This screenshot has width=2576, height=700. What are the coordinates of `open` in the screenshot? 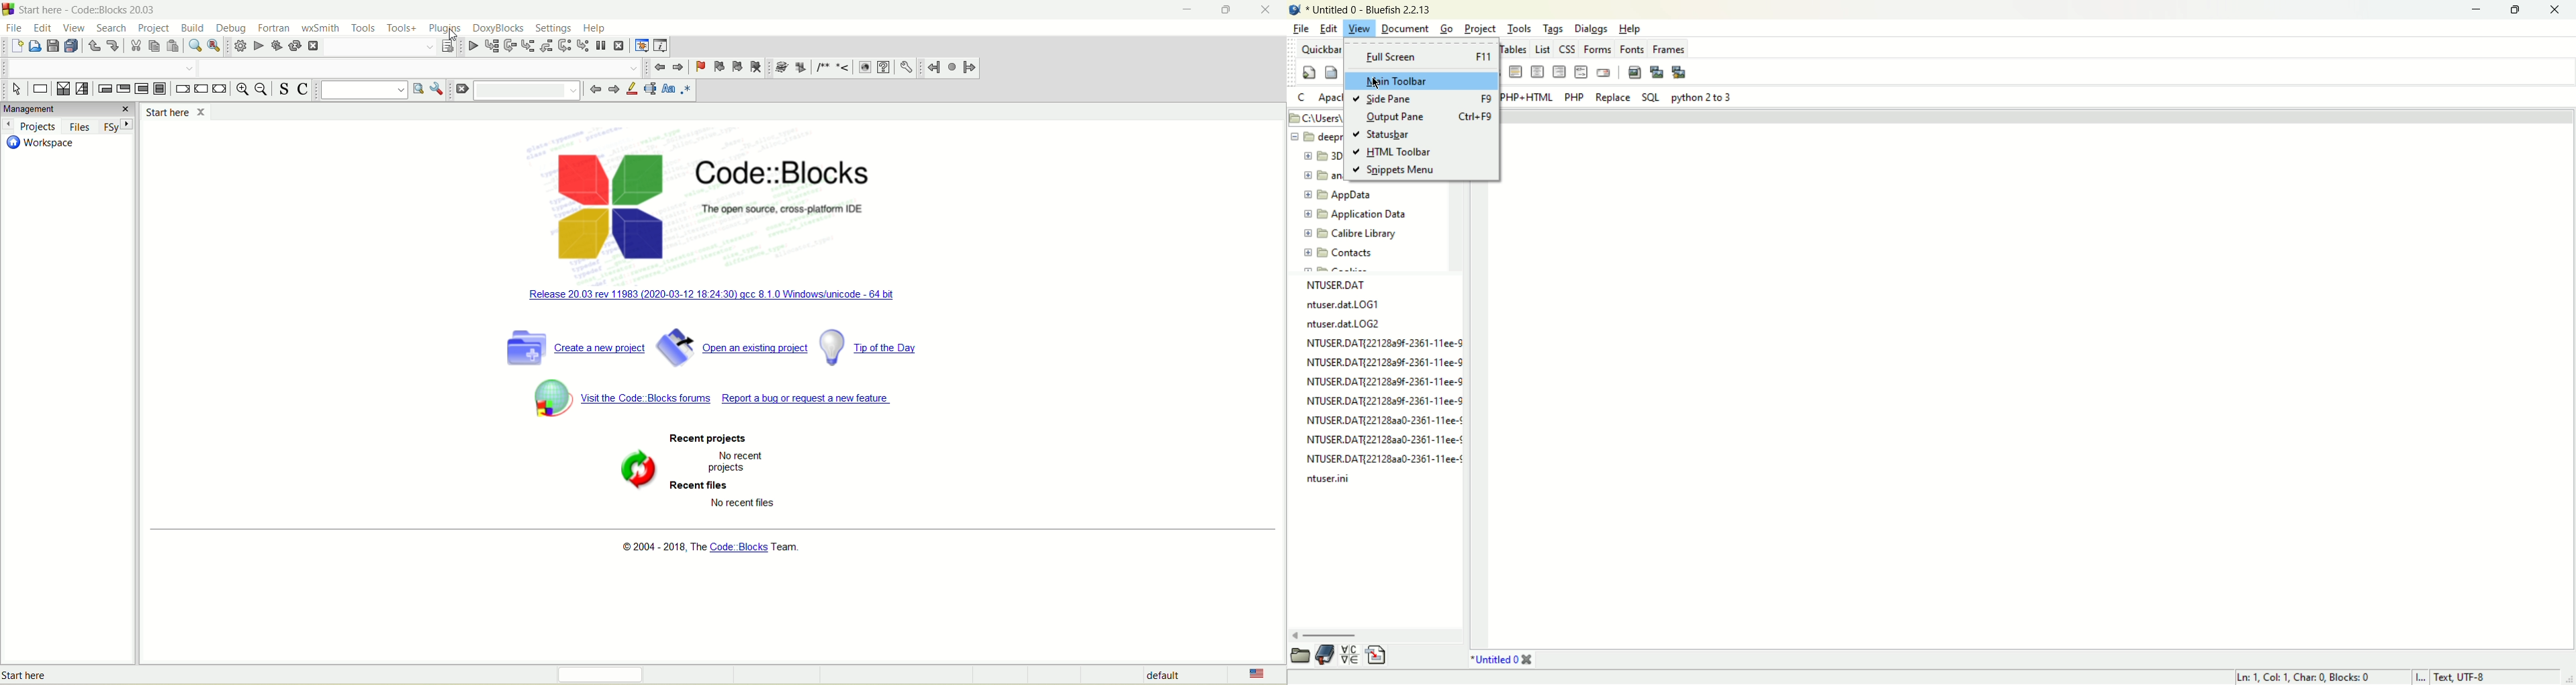 It's located at (34, 48).